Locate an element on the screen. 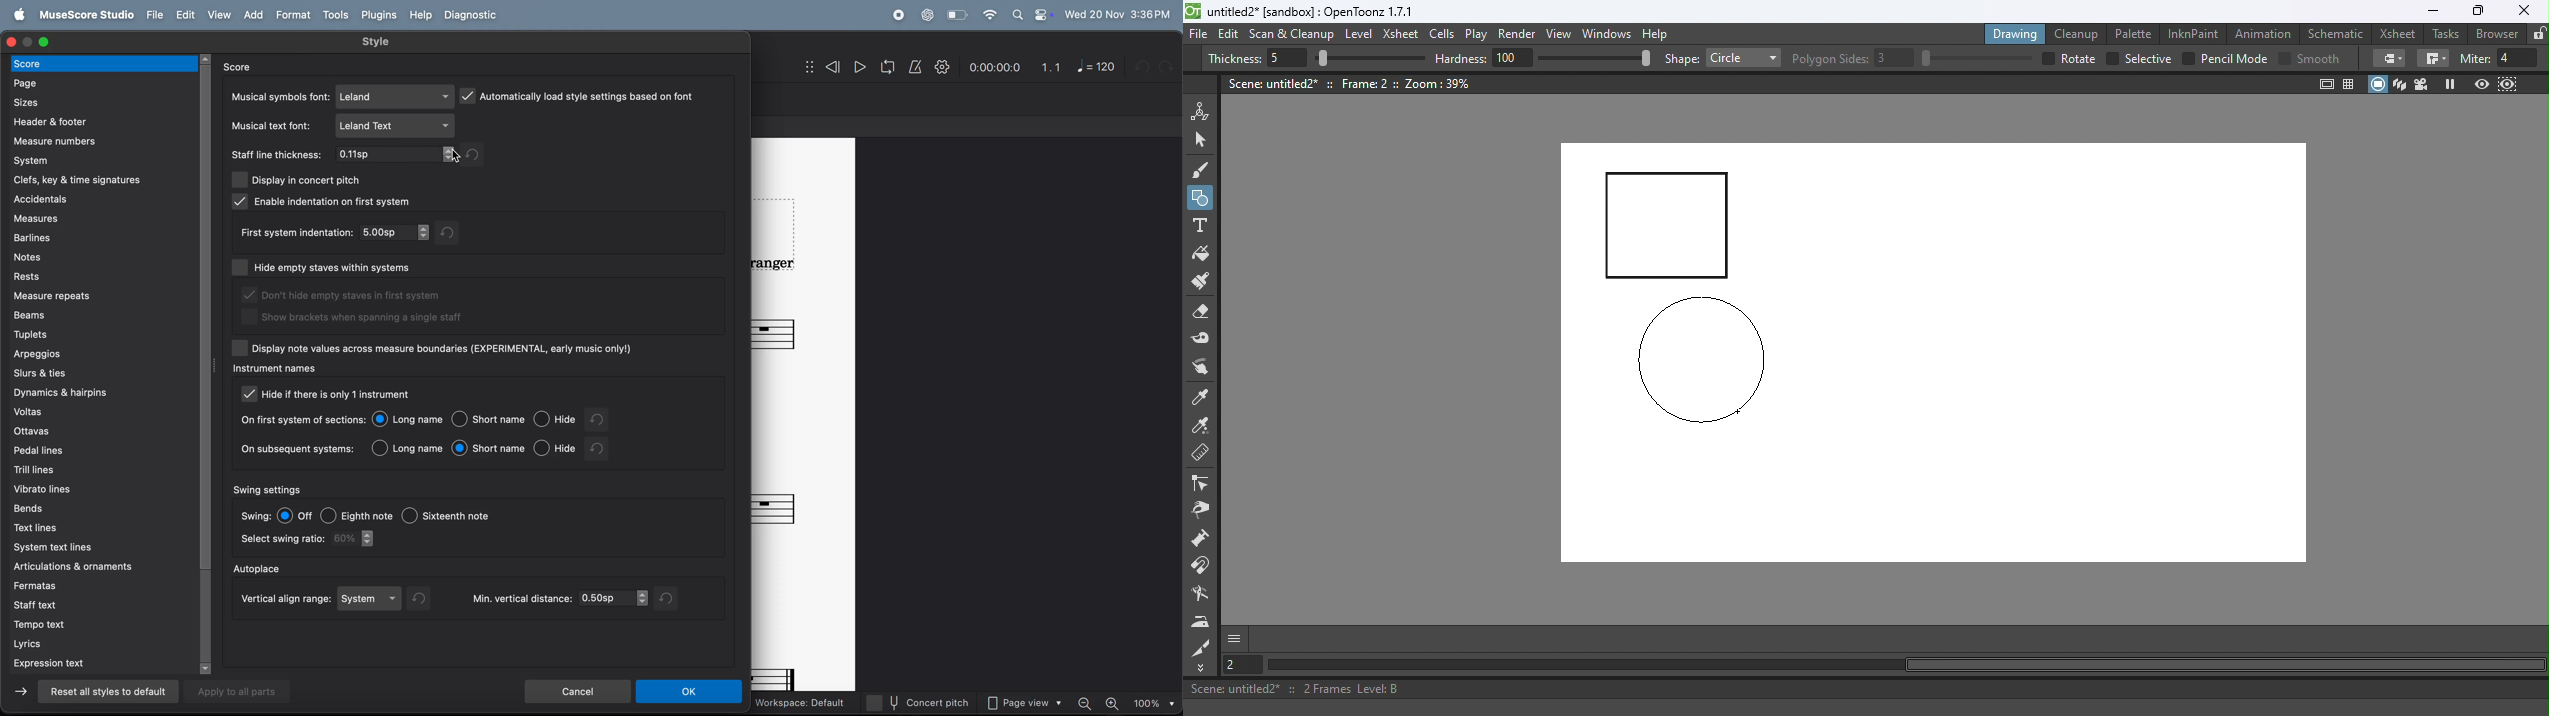 The height and width of the screenshot is (728, 2576). record is located at coordinates (898, 15).